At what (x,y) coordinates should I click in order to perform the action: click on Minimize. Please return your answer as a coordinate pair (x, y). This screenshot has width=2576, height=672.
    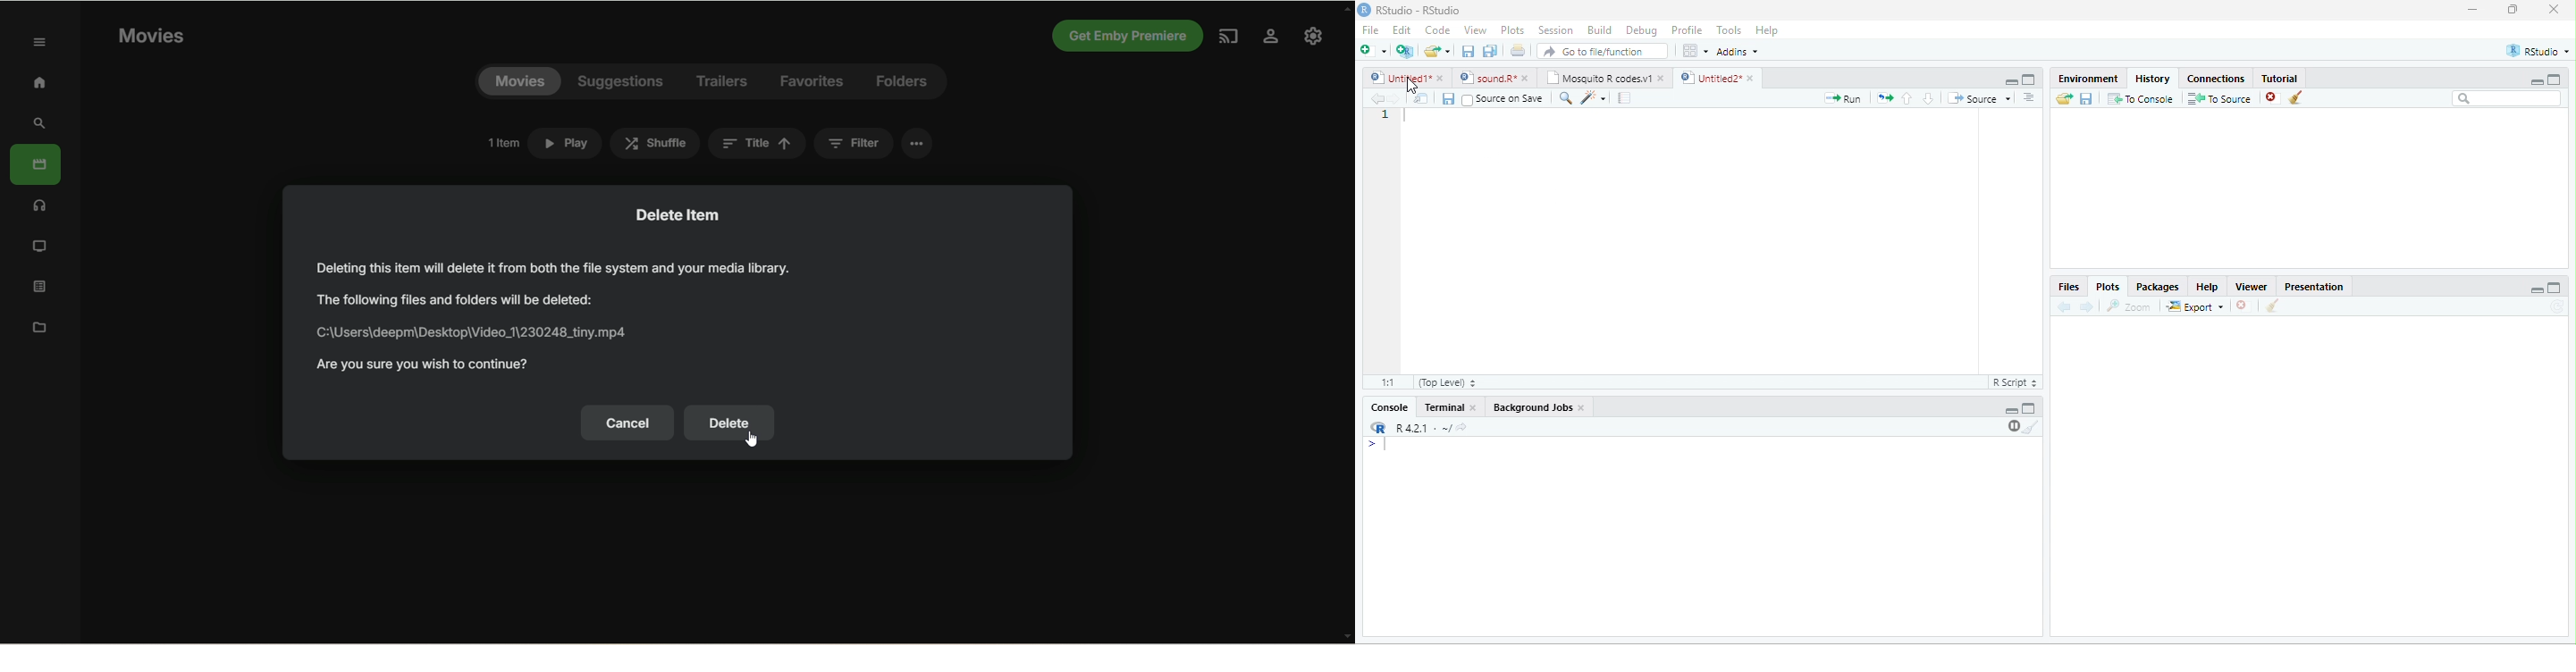
    Looking at the image, I should click on (2537, 291).